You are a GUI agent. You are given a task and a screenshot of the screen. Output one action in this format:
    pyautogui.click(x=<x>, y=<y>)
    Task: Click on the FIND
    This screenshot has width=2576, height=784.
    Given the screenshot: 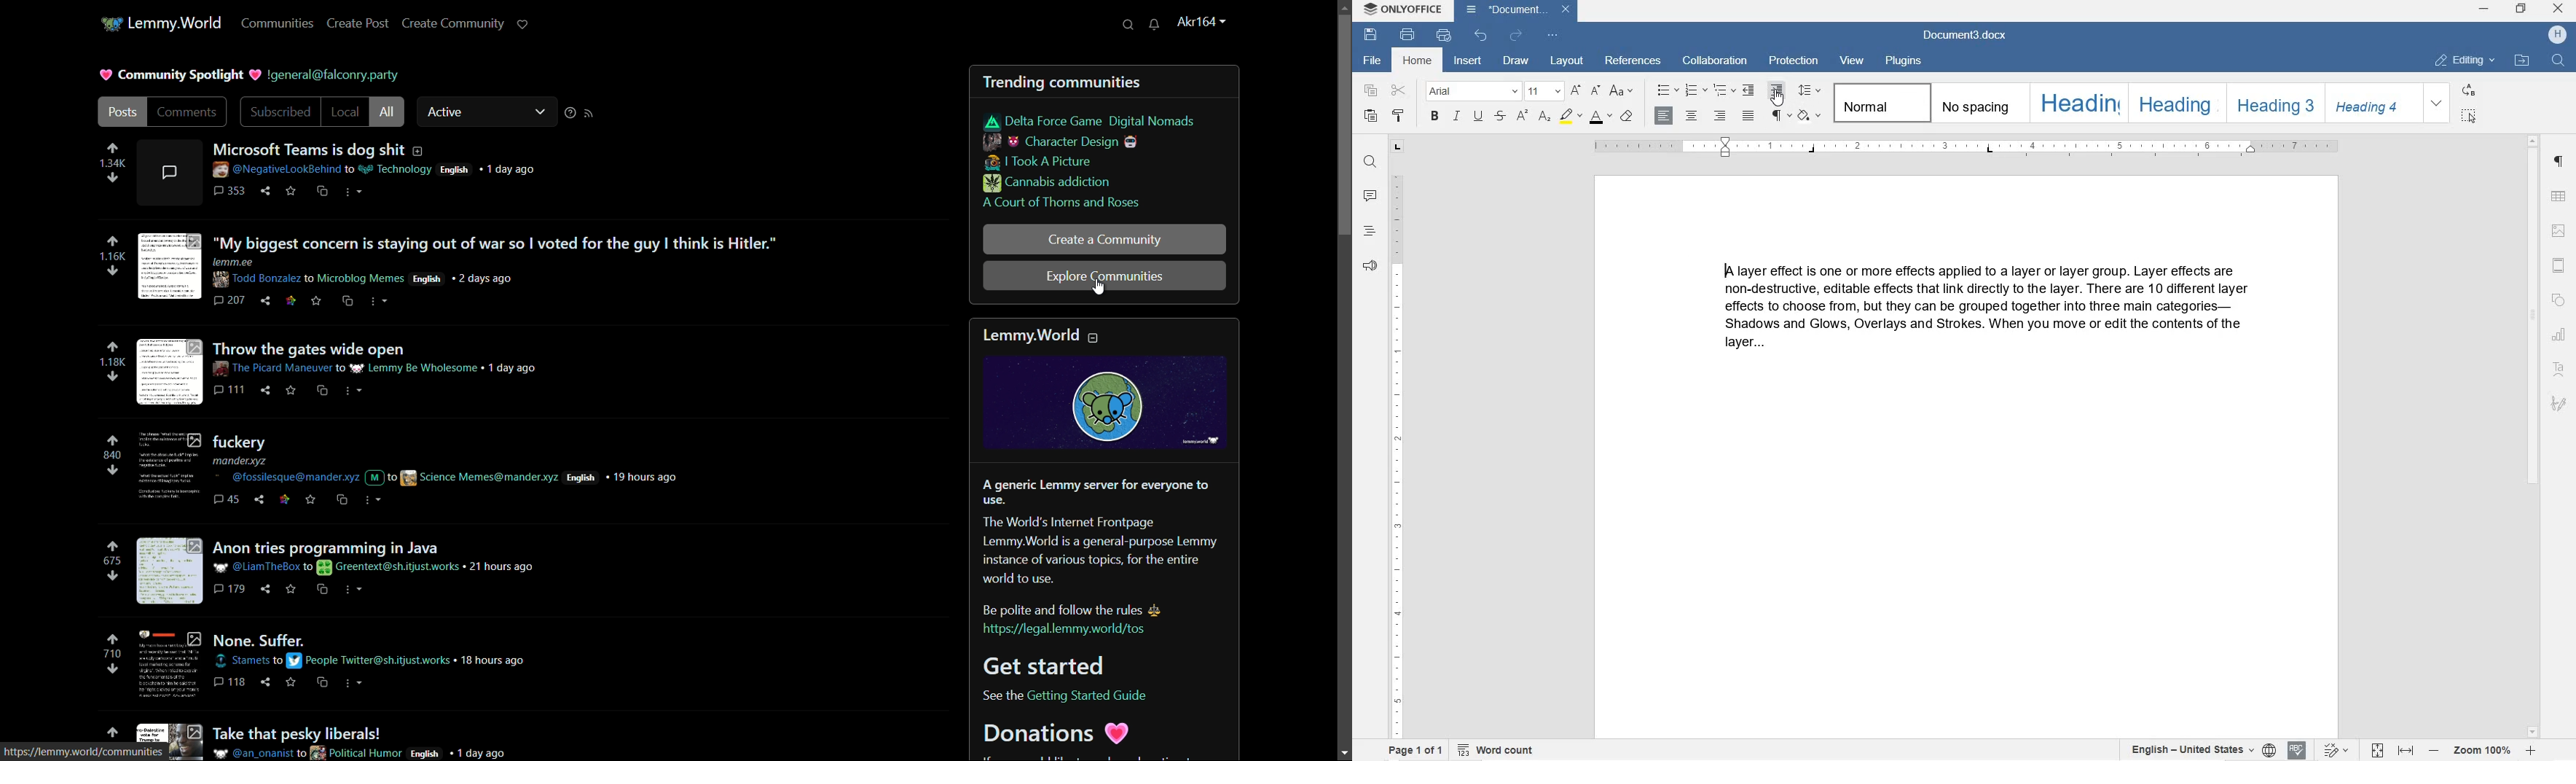 What is the action you would take?
    pyautogui.click(x=1371, y=163)
    